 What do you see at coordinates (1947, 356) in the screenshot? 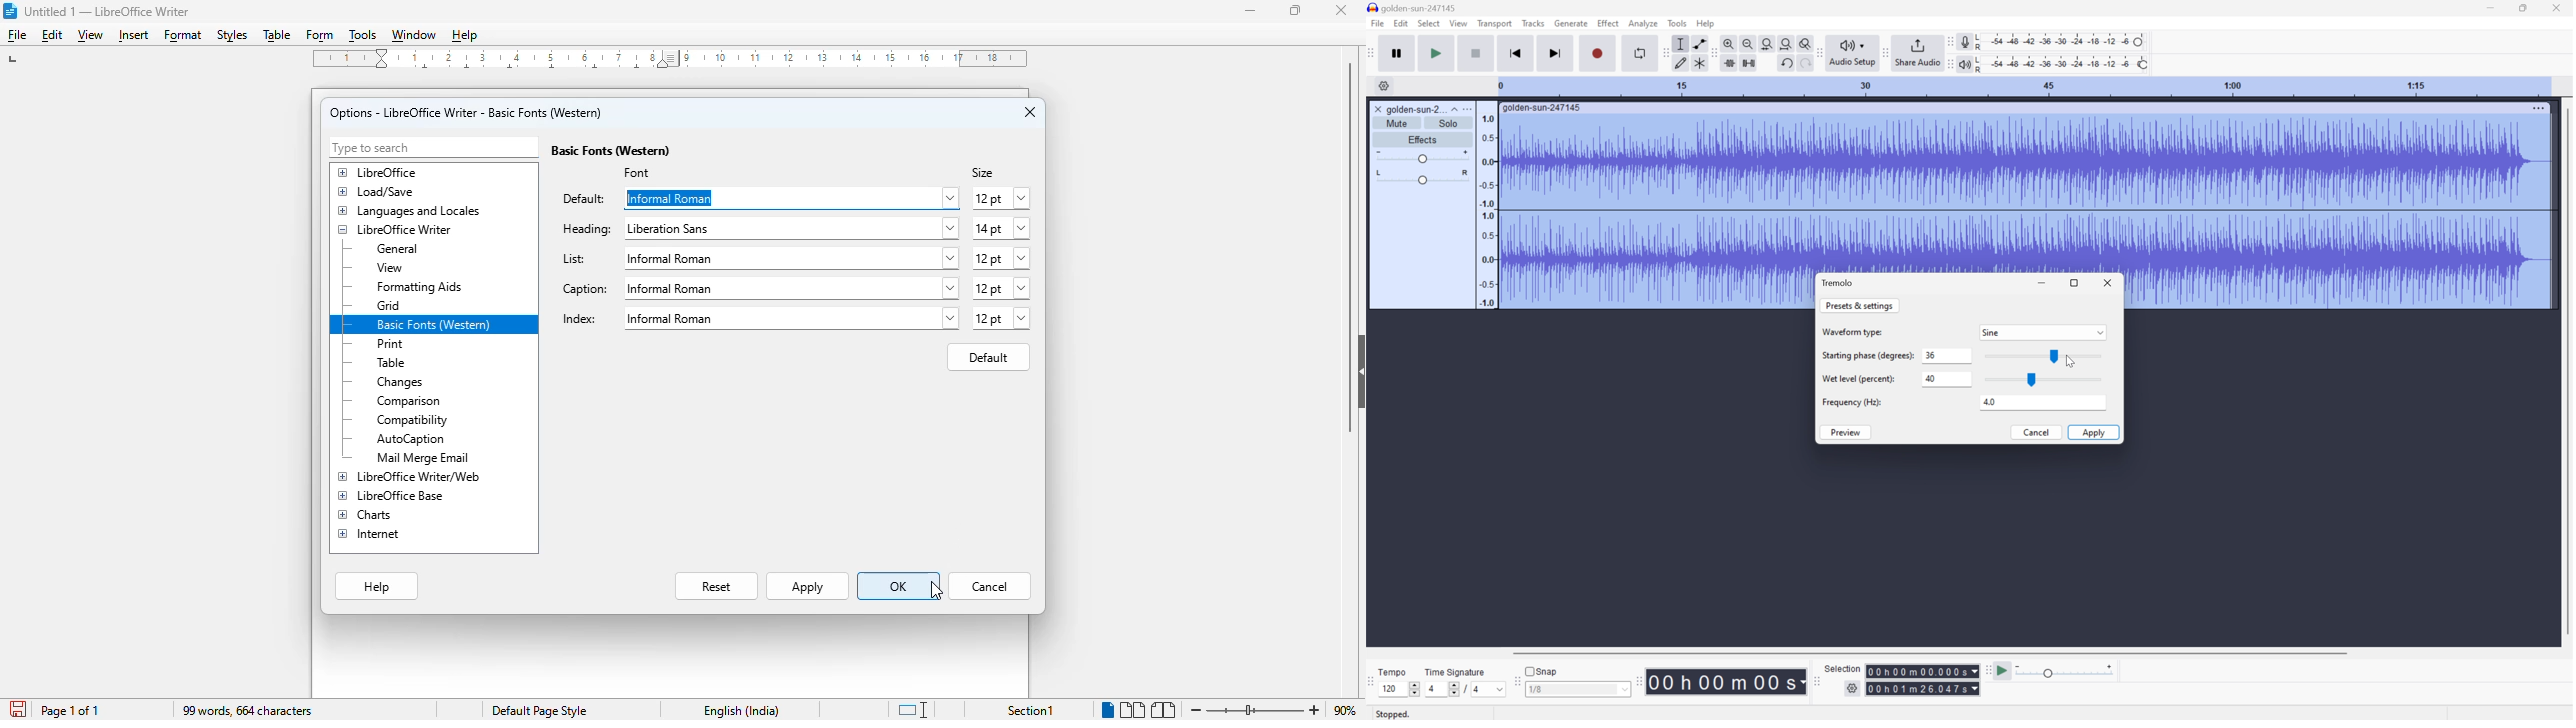
I see `0` at bounding box center [1947, 356].